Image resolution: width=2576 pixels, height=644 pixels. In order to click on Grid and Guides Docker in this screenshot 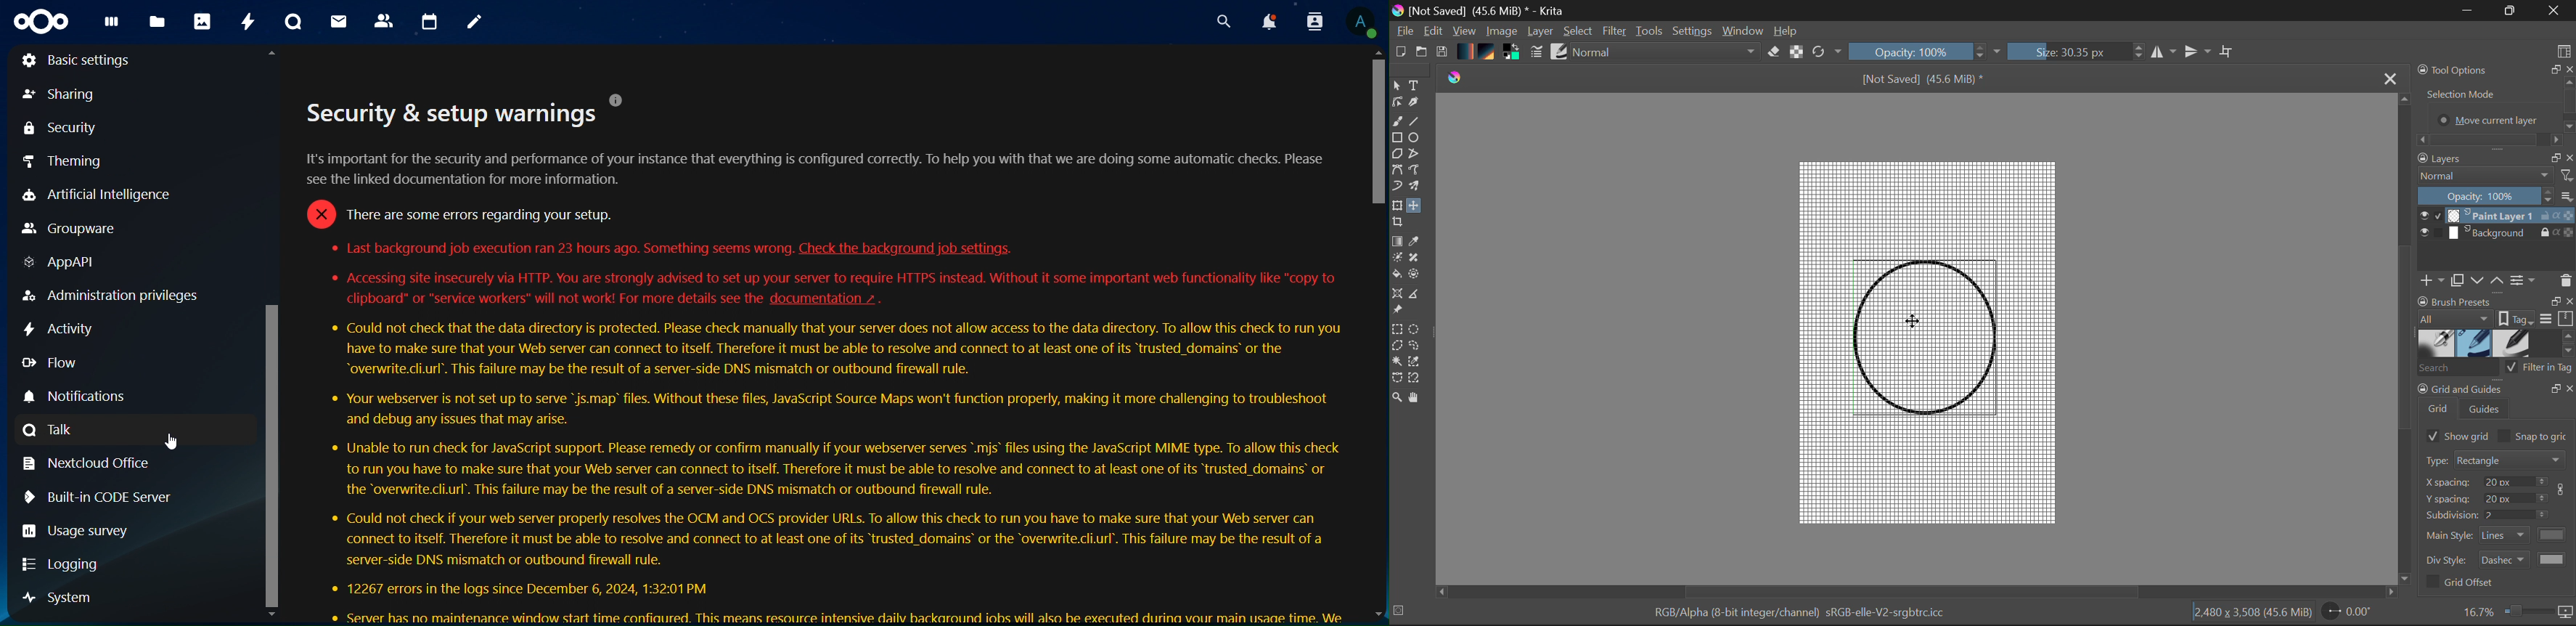, I will do `click(2495, 401)`.